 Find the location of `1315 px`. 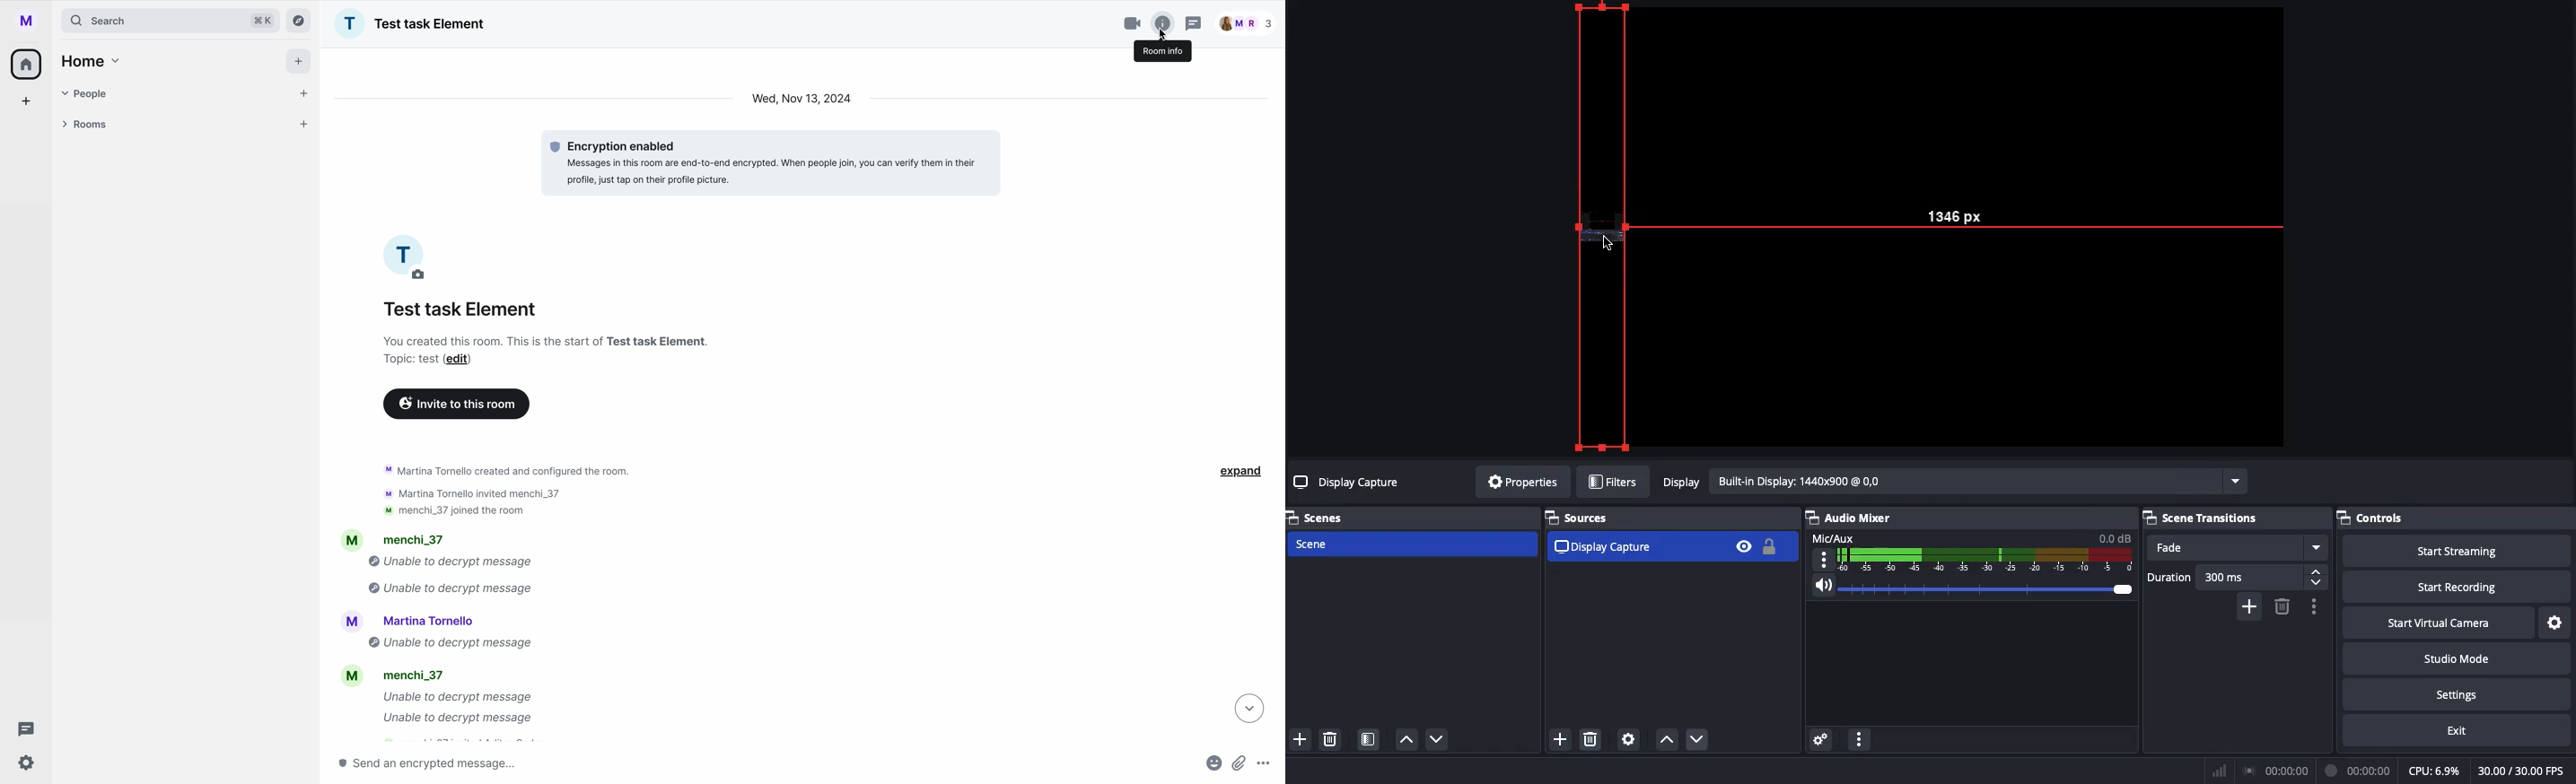

1315 px is located at coordinates (1974, 212).